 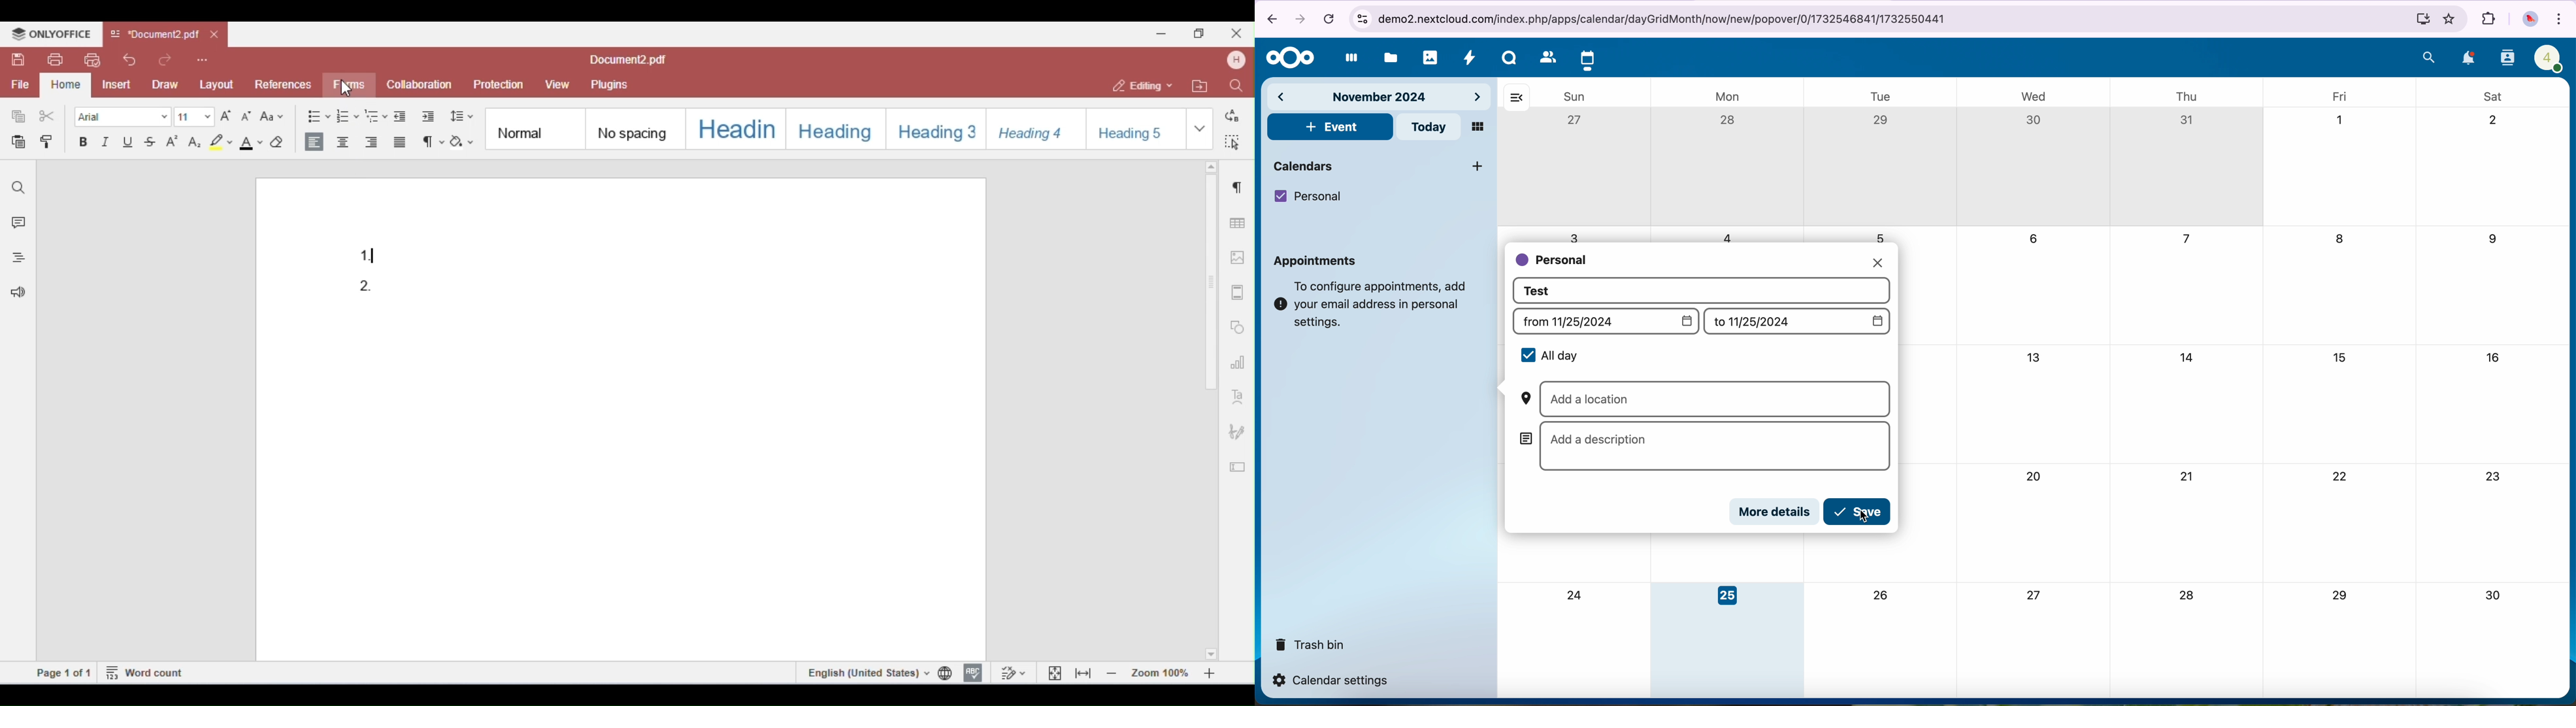 What do you see at coordinates (1509, 57) in the screenshot?
I see `Talk` at bounding box center [1509, 57].